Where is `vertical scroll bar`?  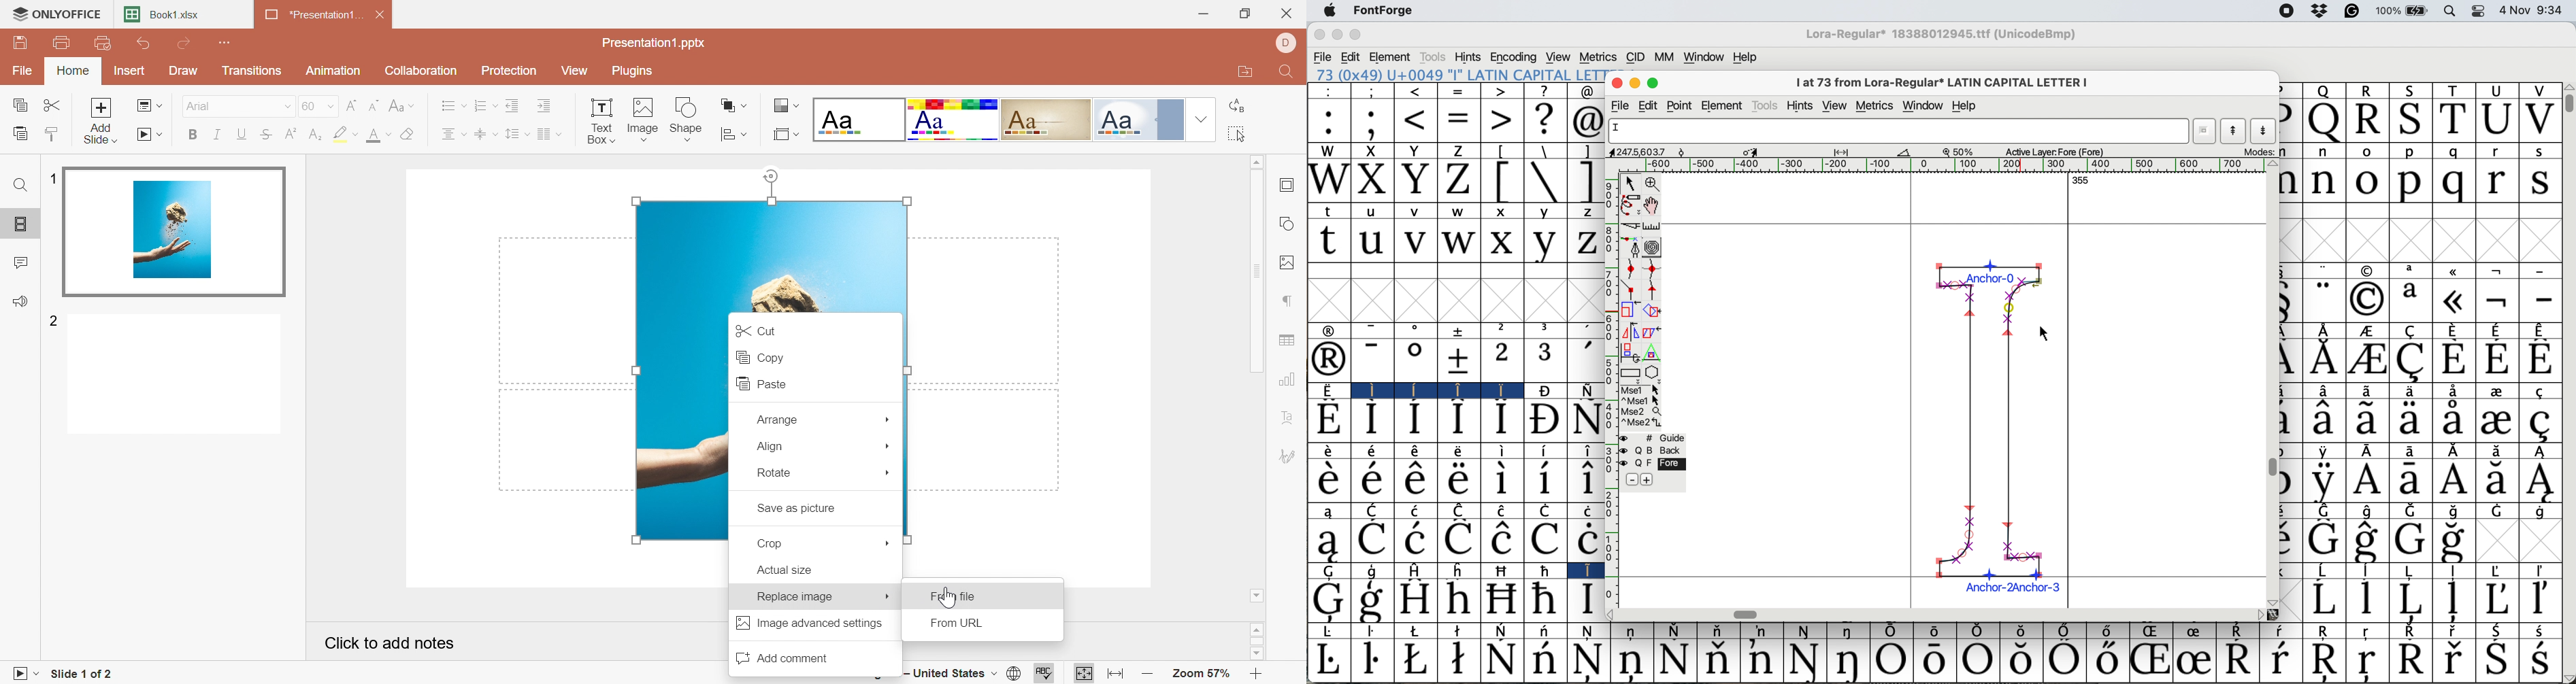
vertical scroll bar is located at coordinates (2273, 466).